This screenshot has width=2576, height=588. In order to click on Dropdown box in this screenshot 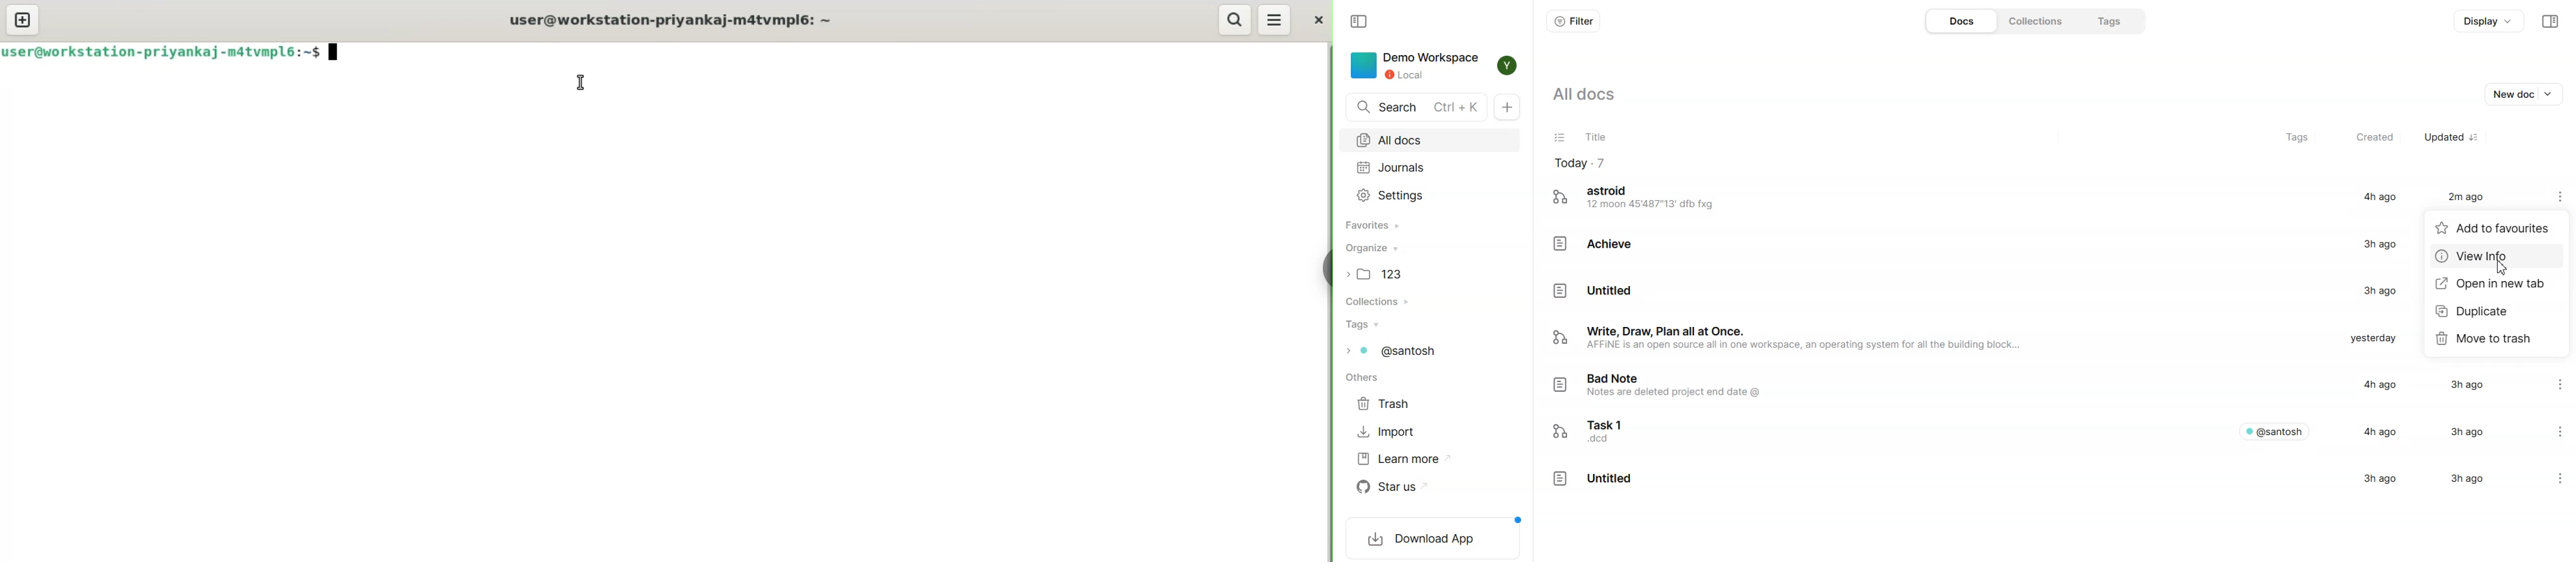, I will do `click(2551, 94)`.